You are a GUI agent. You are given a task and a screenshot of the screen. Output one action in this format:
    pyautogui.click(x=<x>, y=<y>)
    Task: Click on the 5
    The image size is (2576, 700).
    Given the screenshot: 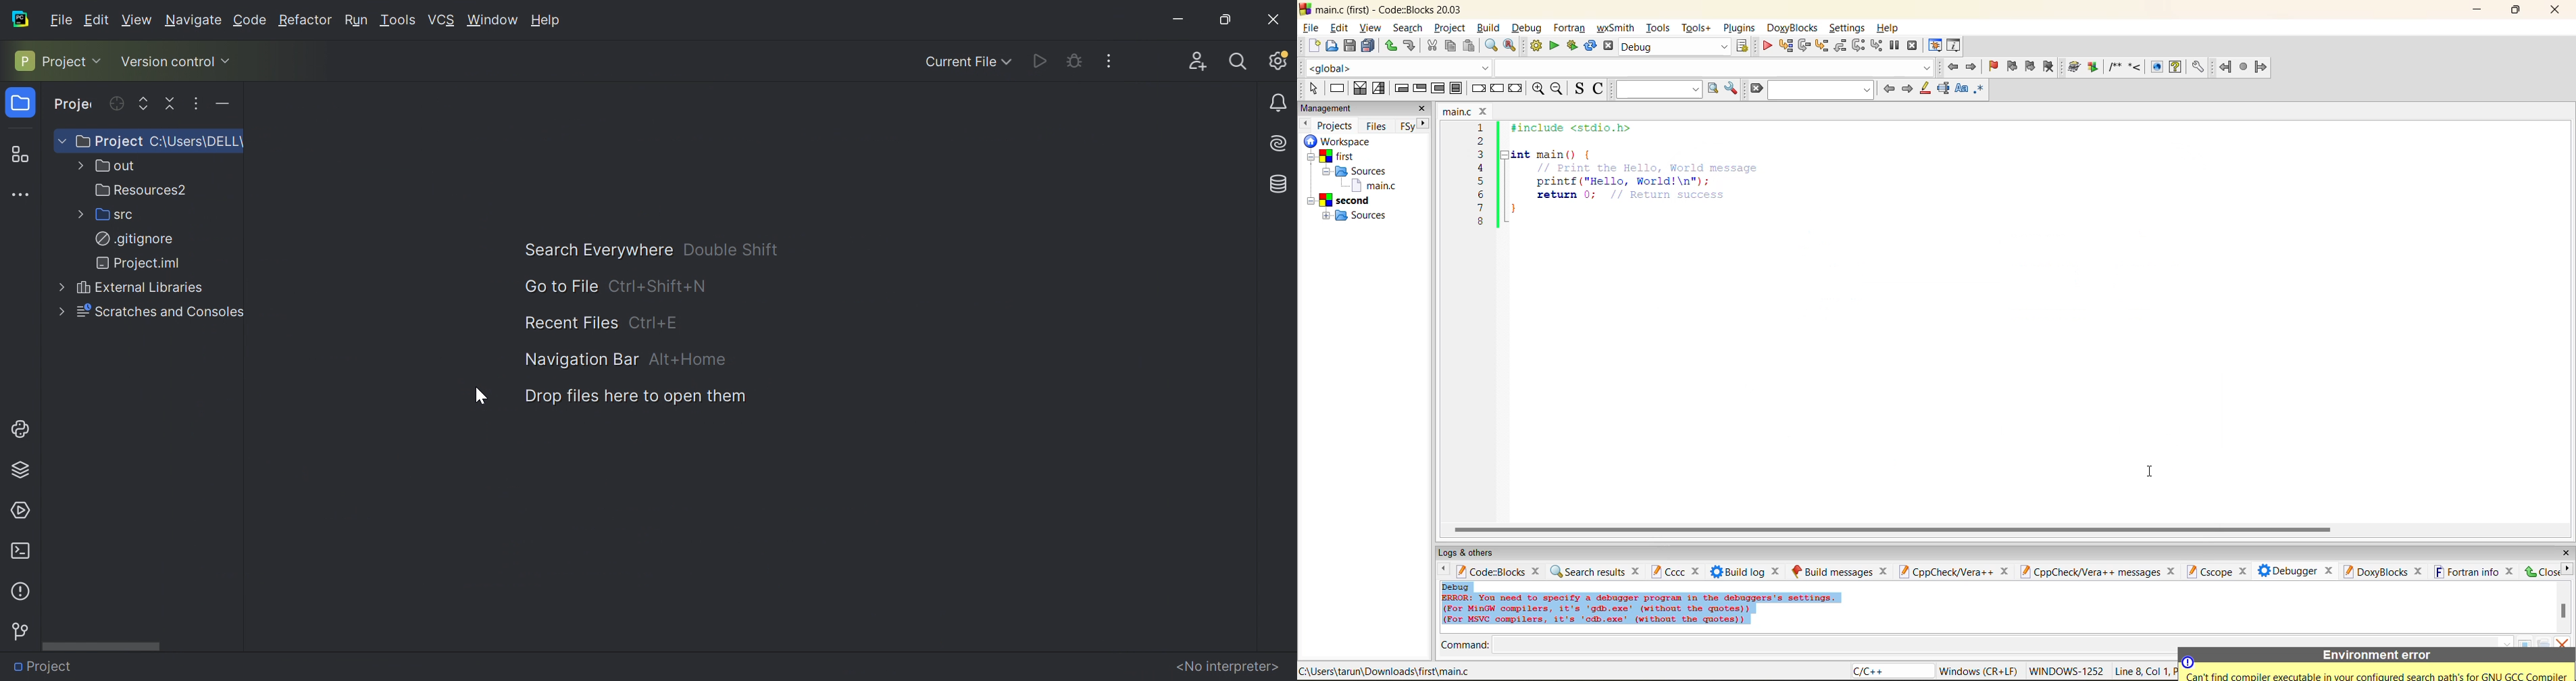 What is the action you would take?
    pyautogui.click(x=1481, y=181)
    